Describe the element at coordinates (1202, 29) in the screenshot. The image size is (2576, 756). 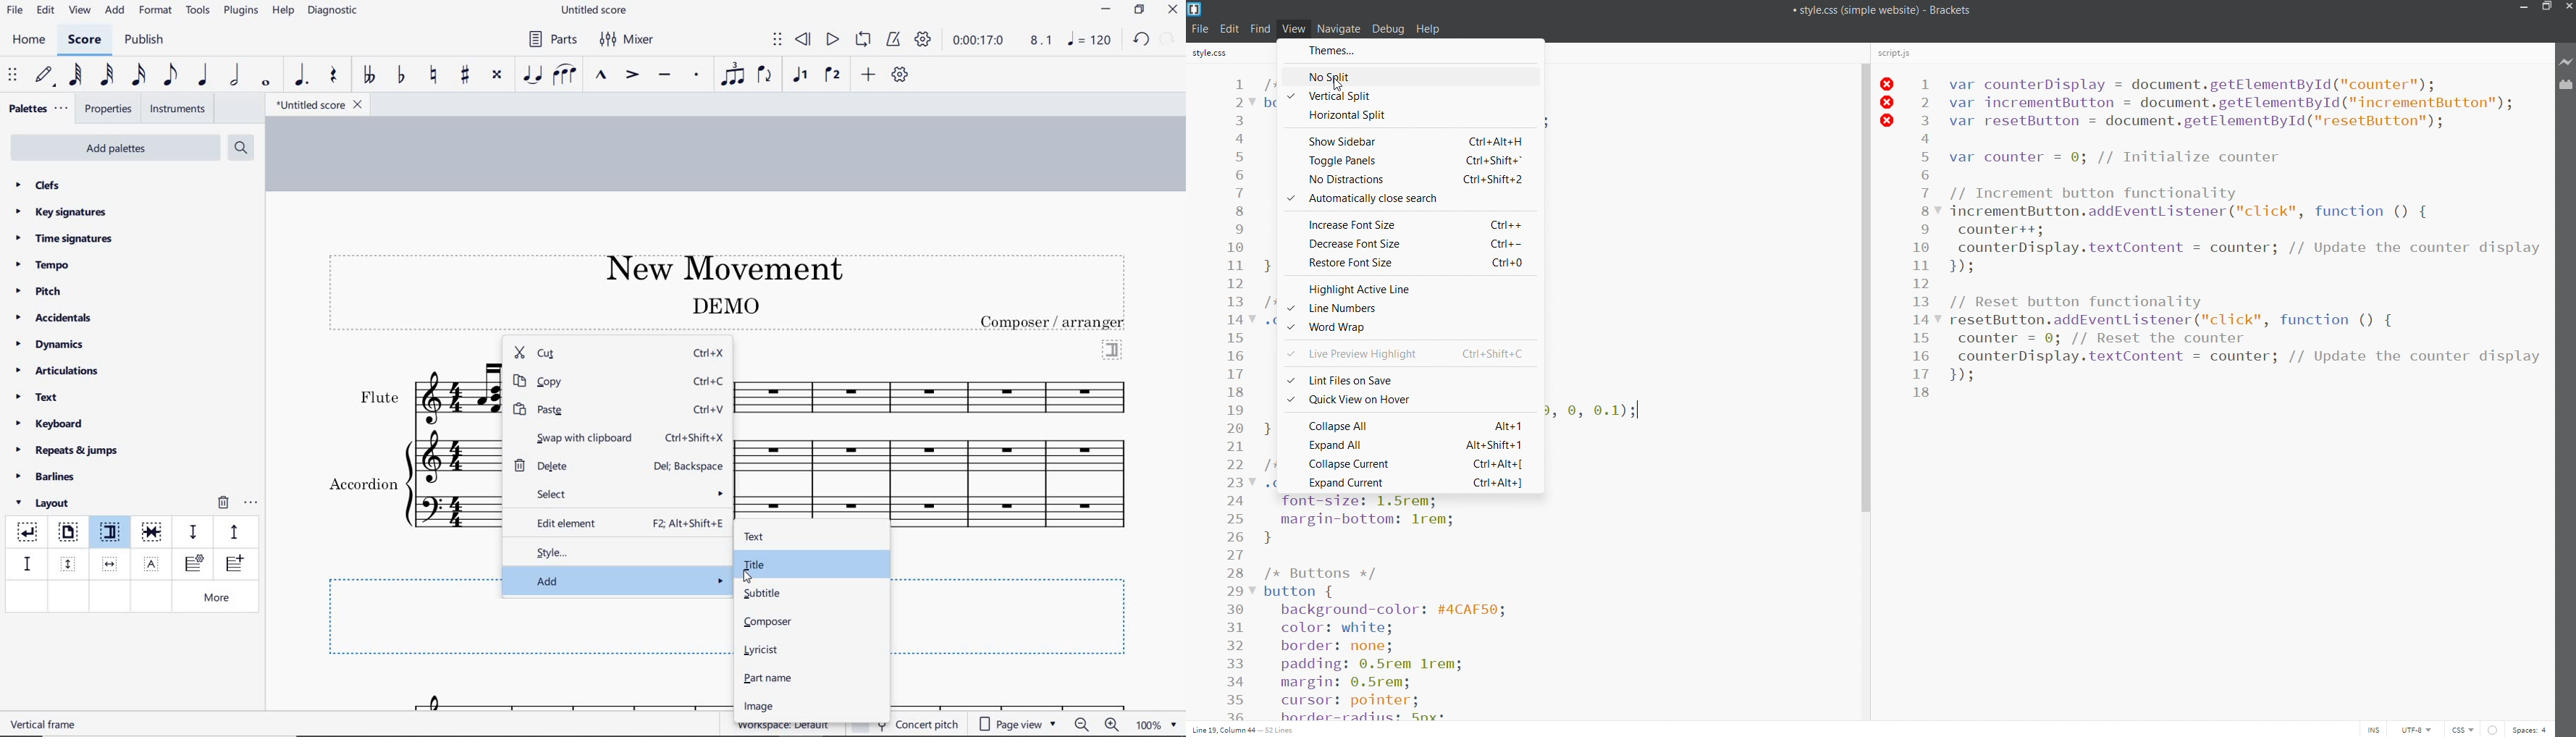
I see `file` at that location.